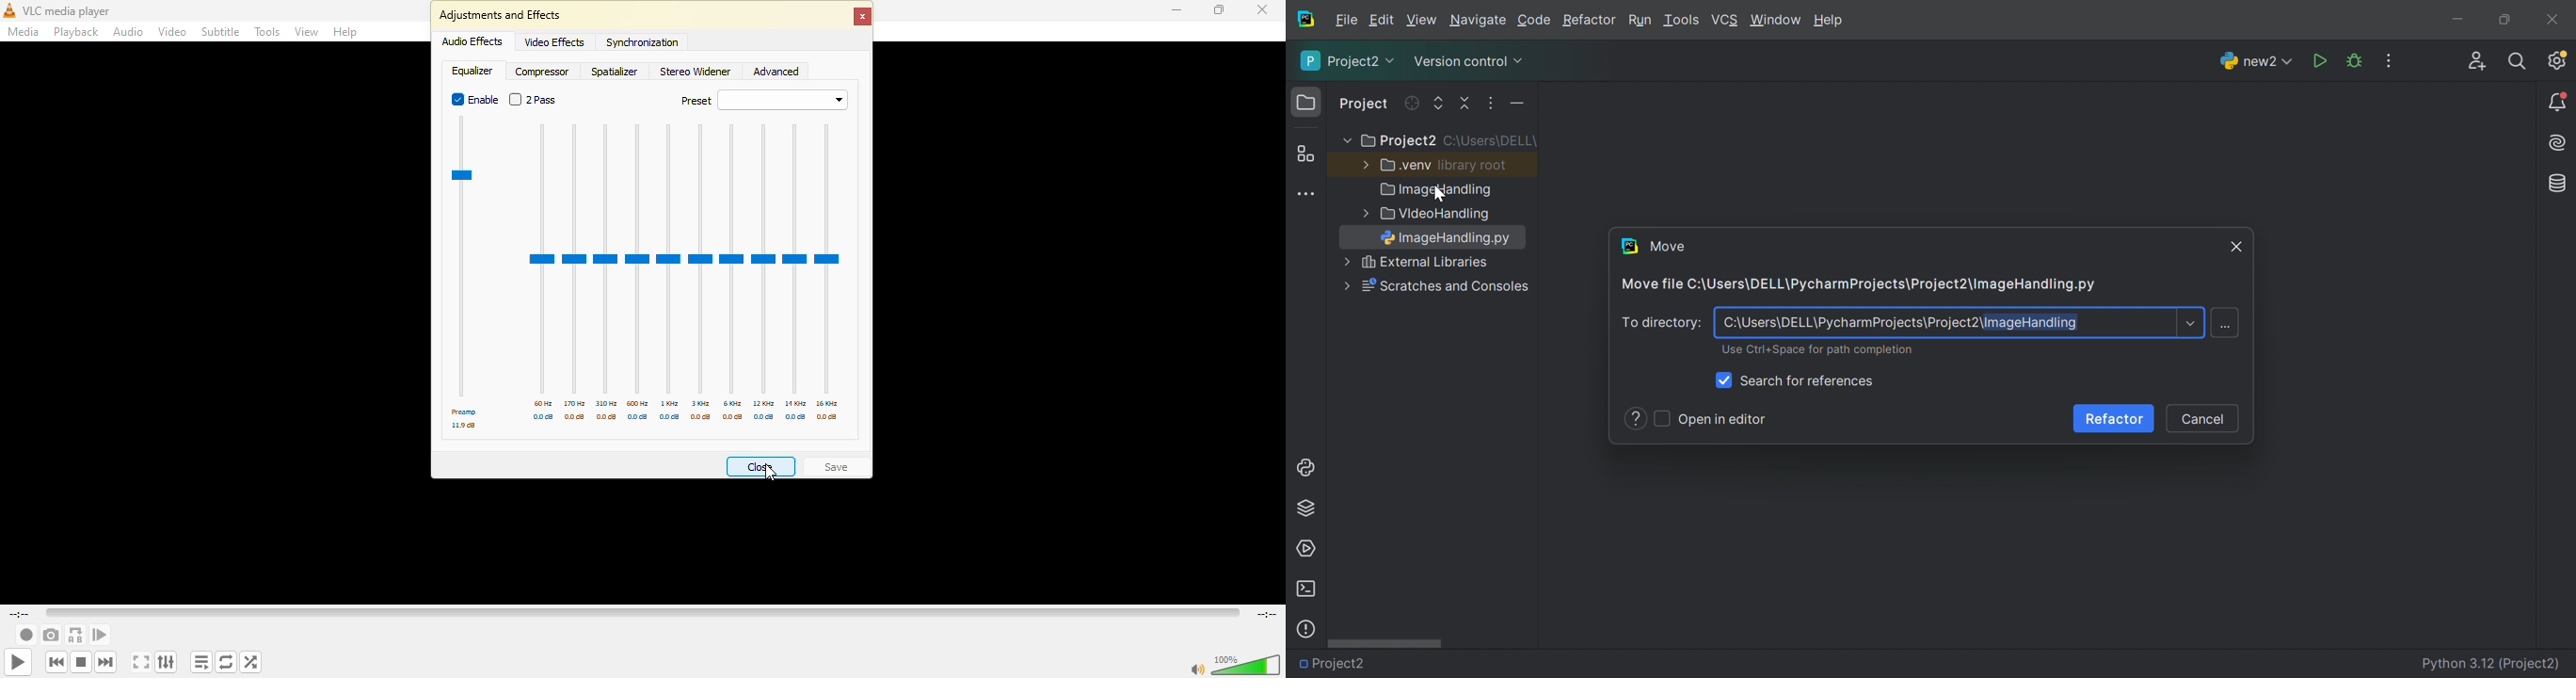 Image resolution: width=2576 pixels, height=700 pixels. I want to click on maximize, so click(1217, 8).